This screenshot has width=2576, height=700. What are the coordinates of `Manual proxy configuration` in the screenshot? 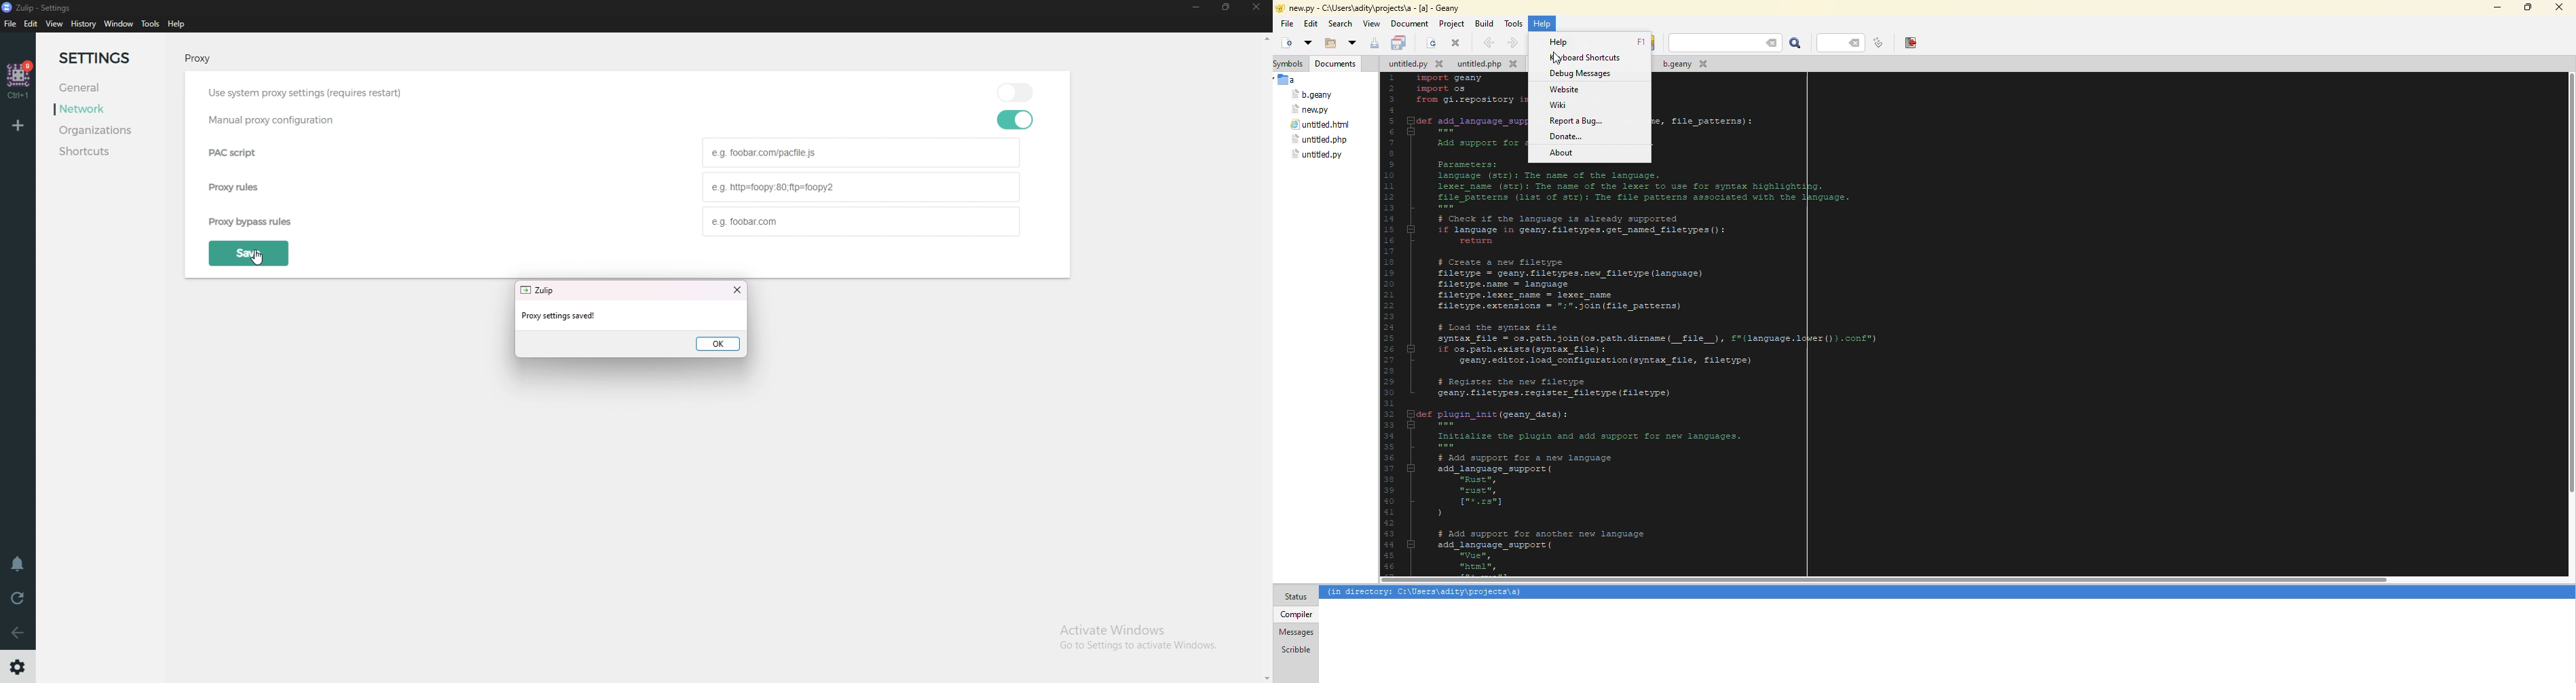 It's located at (267, 121).